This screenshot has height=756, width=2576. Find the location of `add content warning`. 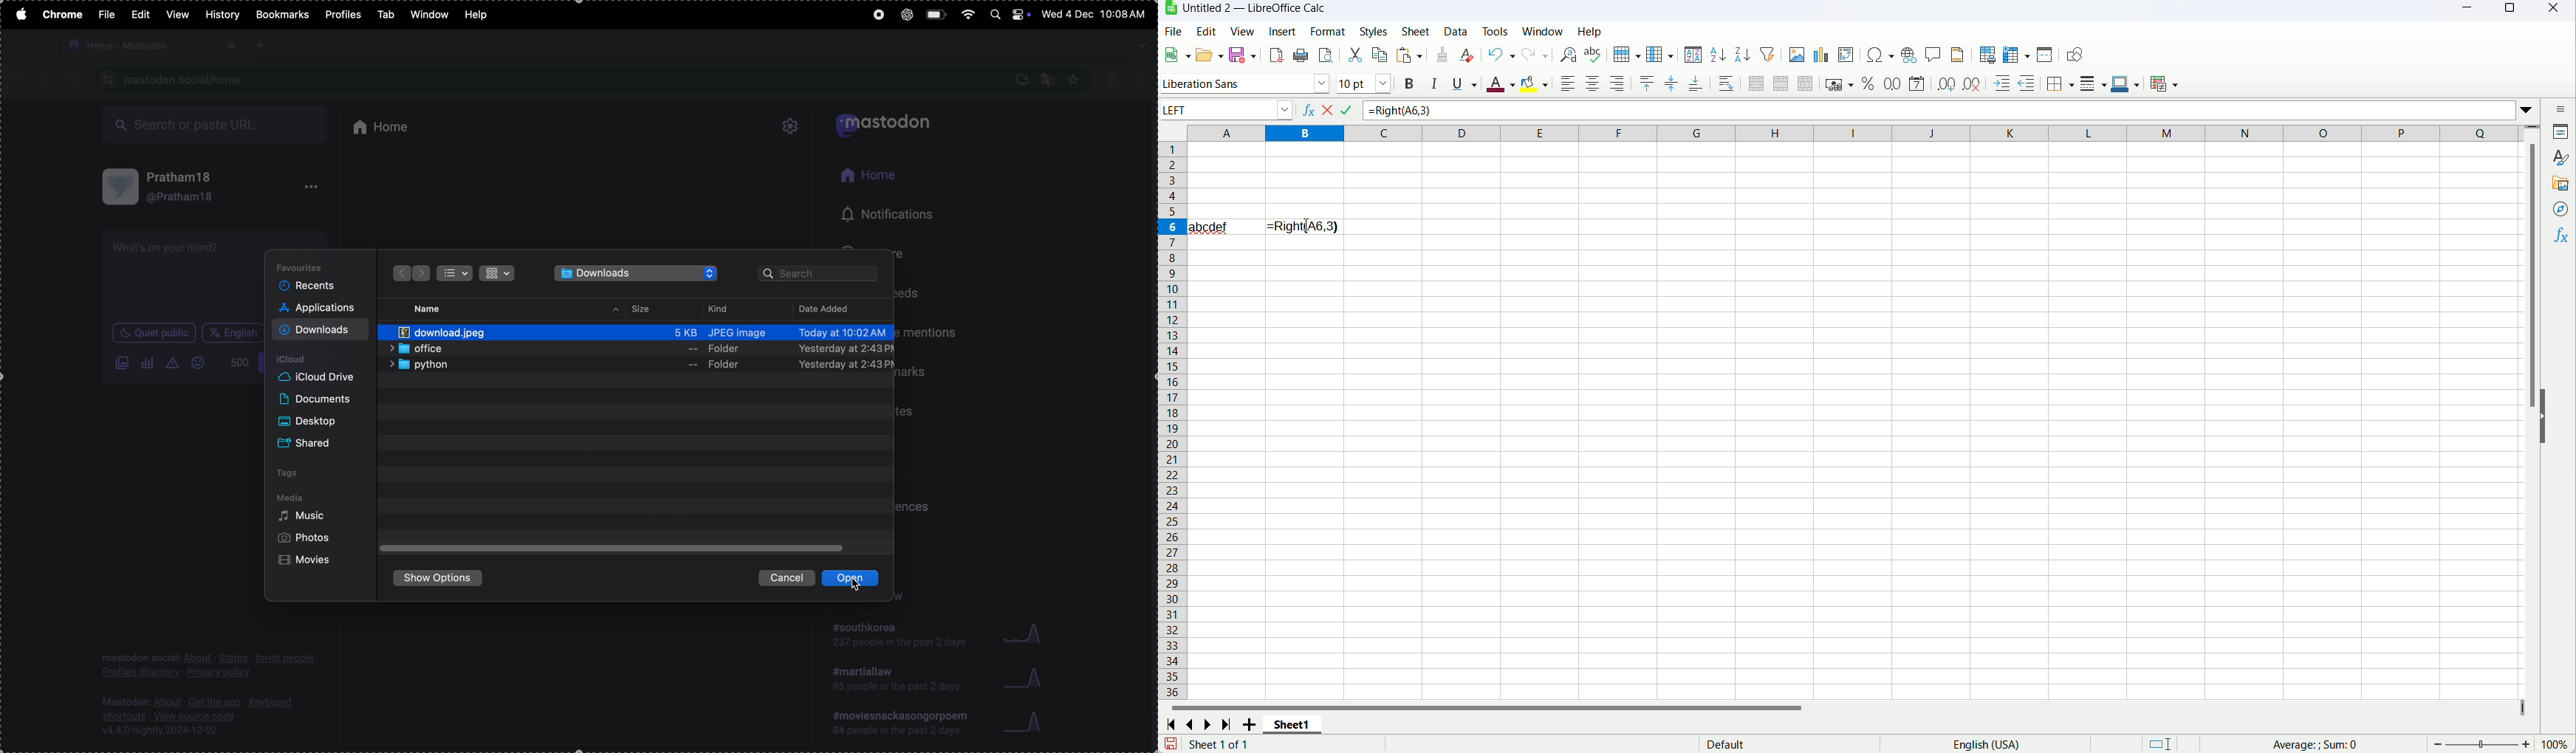

add content warning is located at coordinates (175, 364).